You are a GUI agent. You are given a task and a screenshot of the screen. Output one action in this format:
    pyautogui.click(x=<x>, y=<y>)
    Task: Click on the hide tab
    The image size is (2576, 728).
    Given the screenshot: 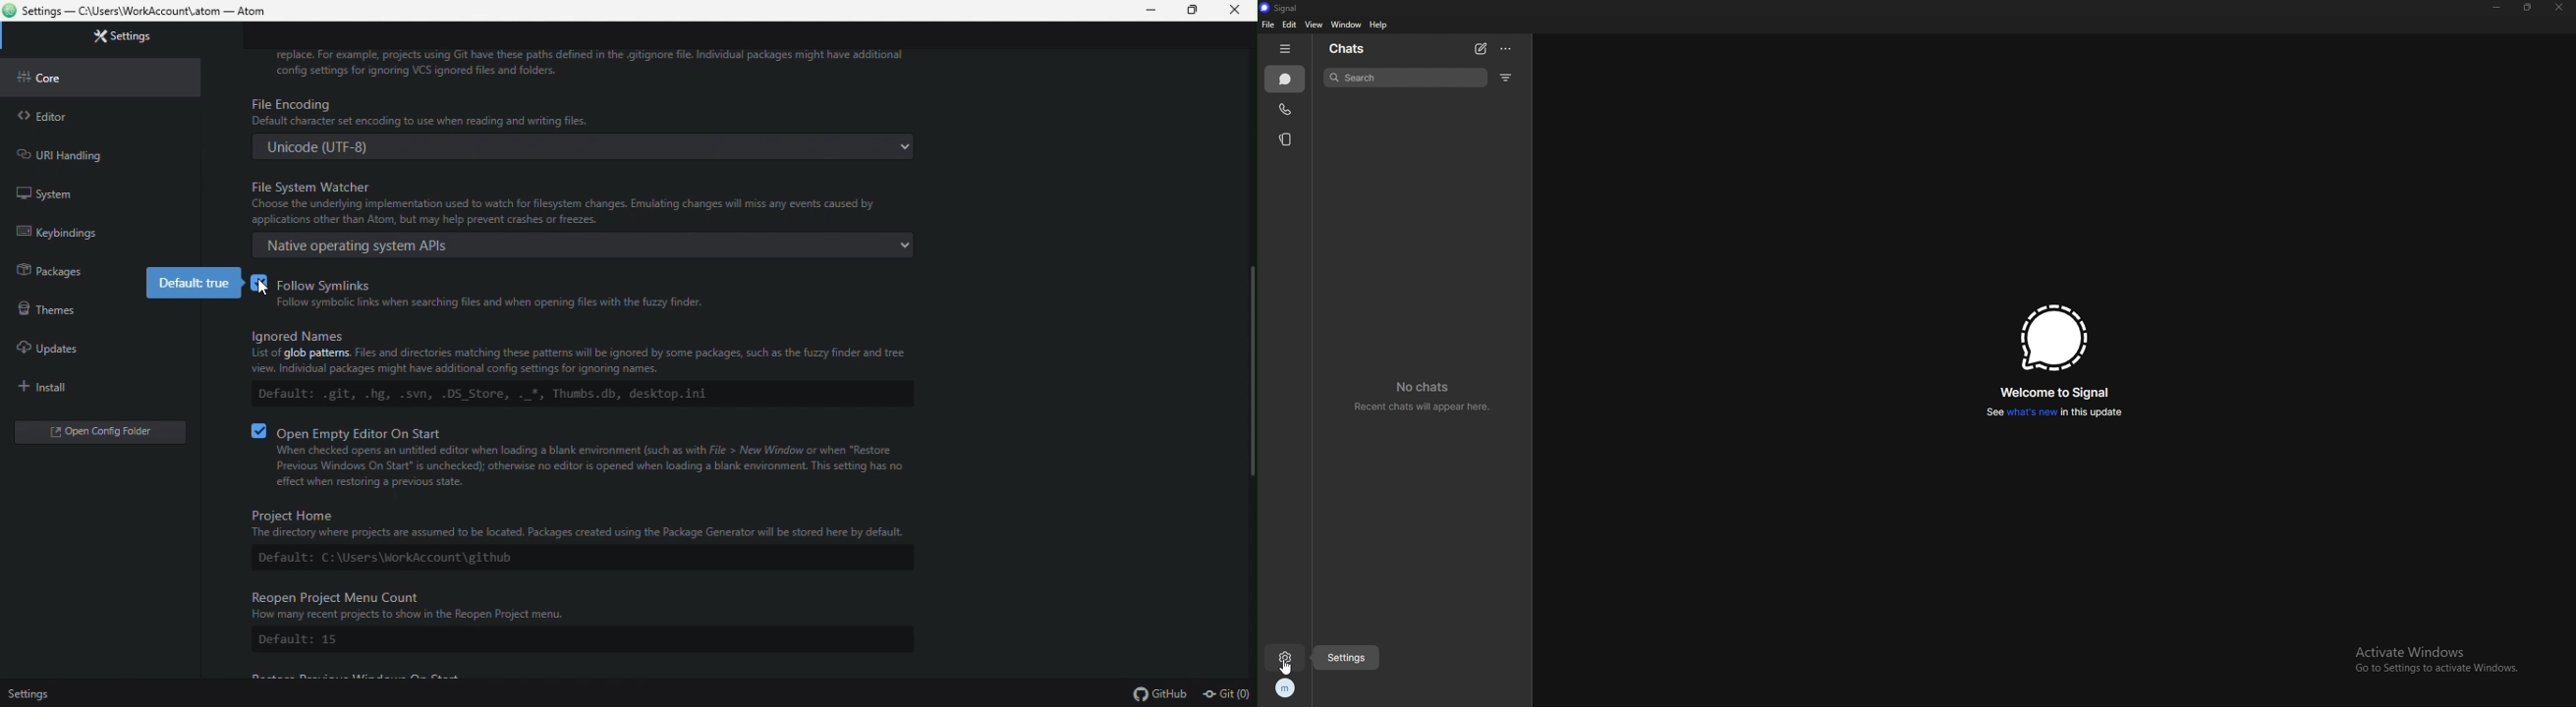 What is the action you would take?
    pyautogui.click(x=1286, y=49)
    